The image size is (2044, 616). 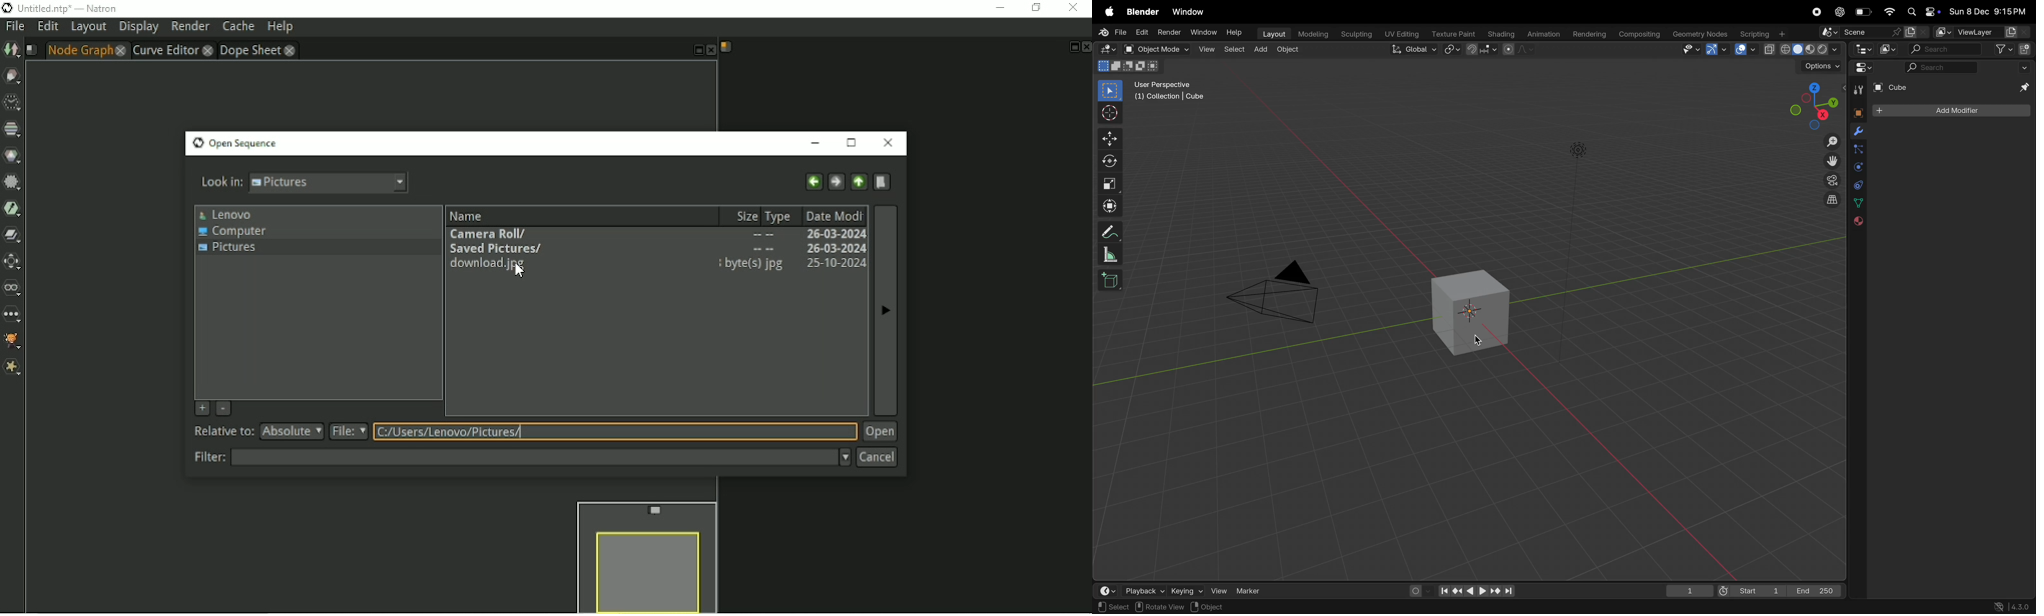 What do you see at coordinates (1815, 12) in the screenshot?
I see `record` at bounding box center [1815, 12].